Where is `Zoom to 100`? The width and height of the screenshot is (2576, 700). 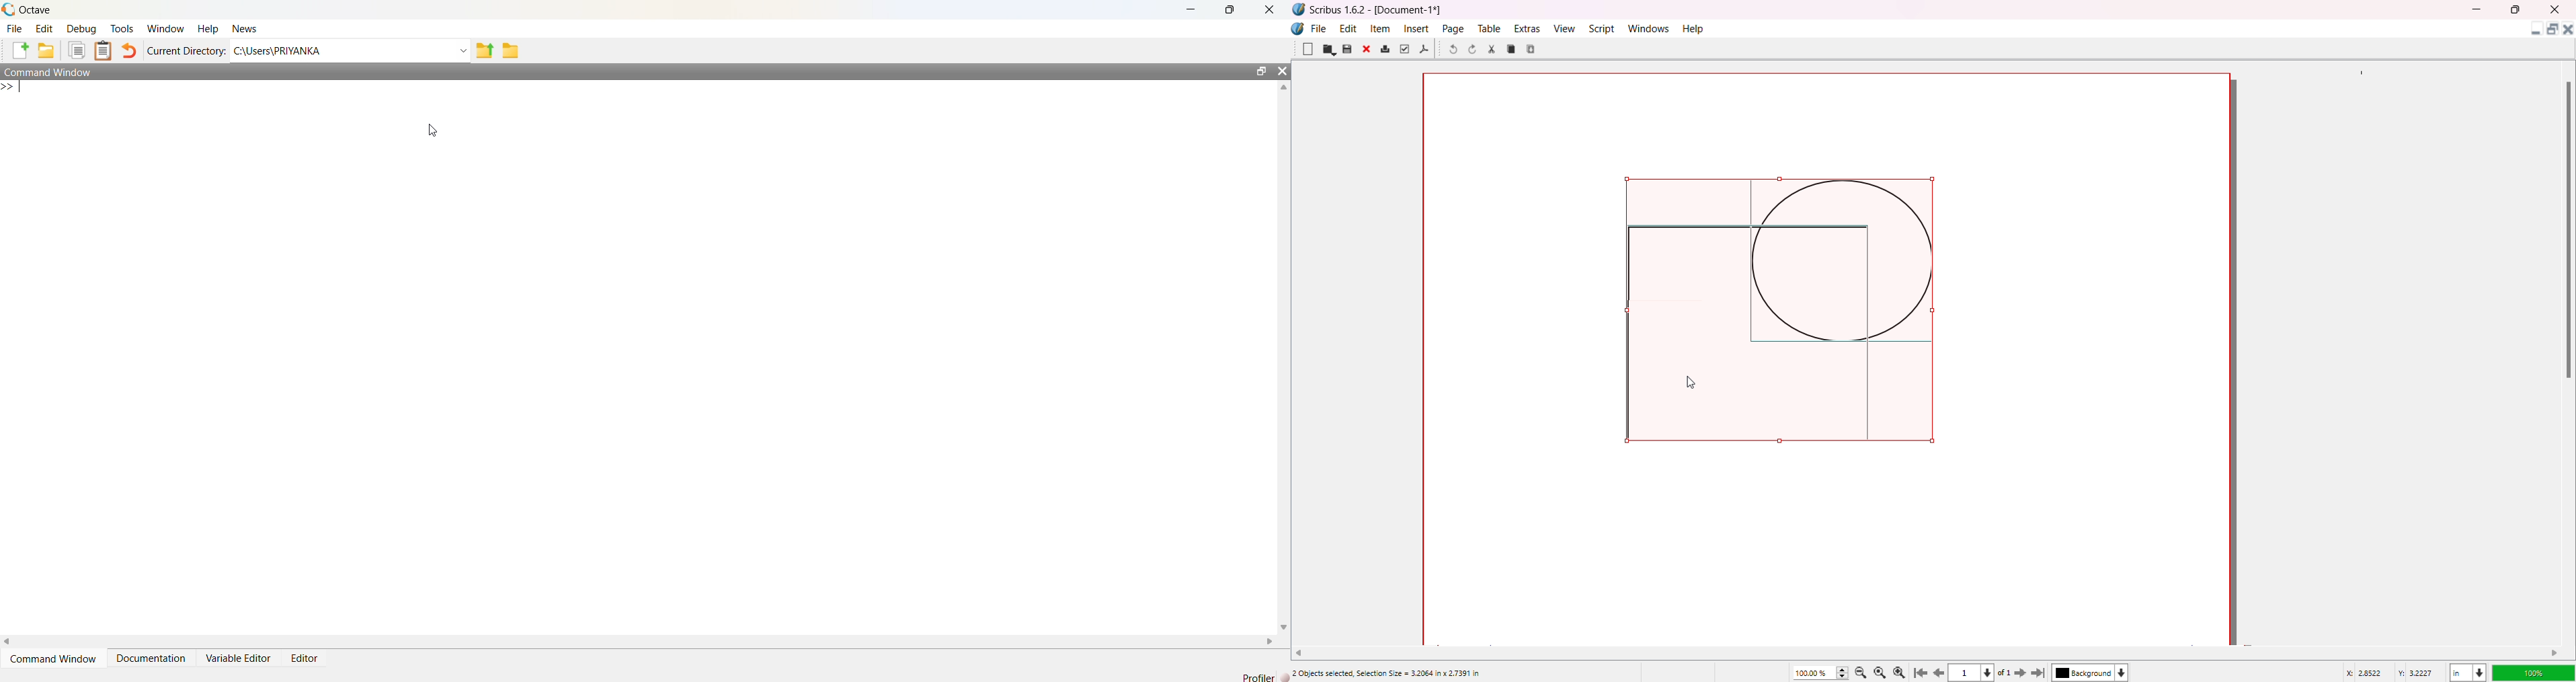
Zoom to 100 is located at coordinates (1883, 671).